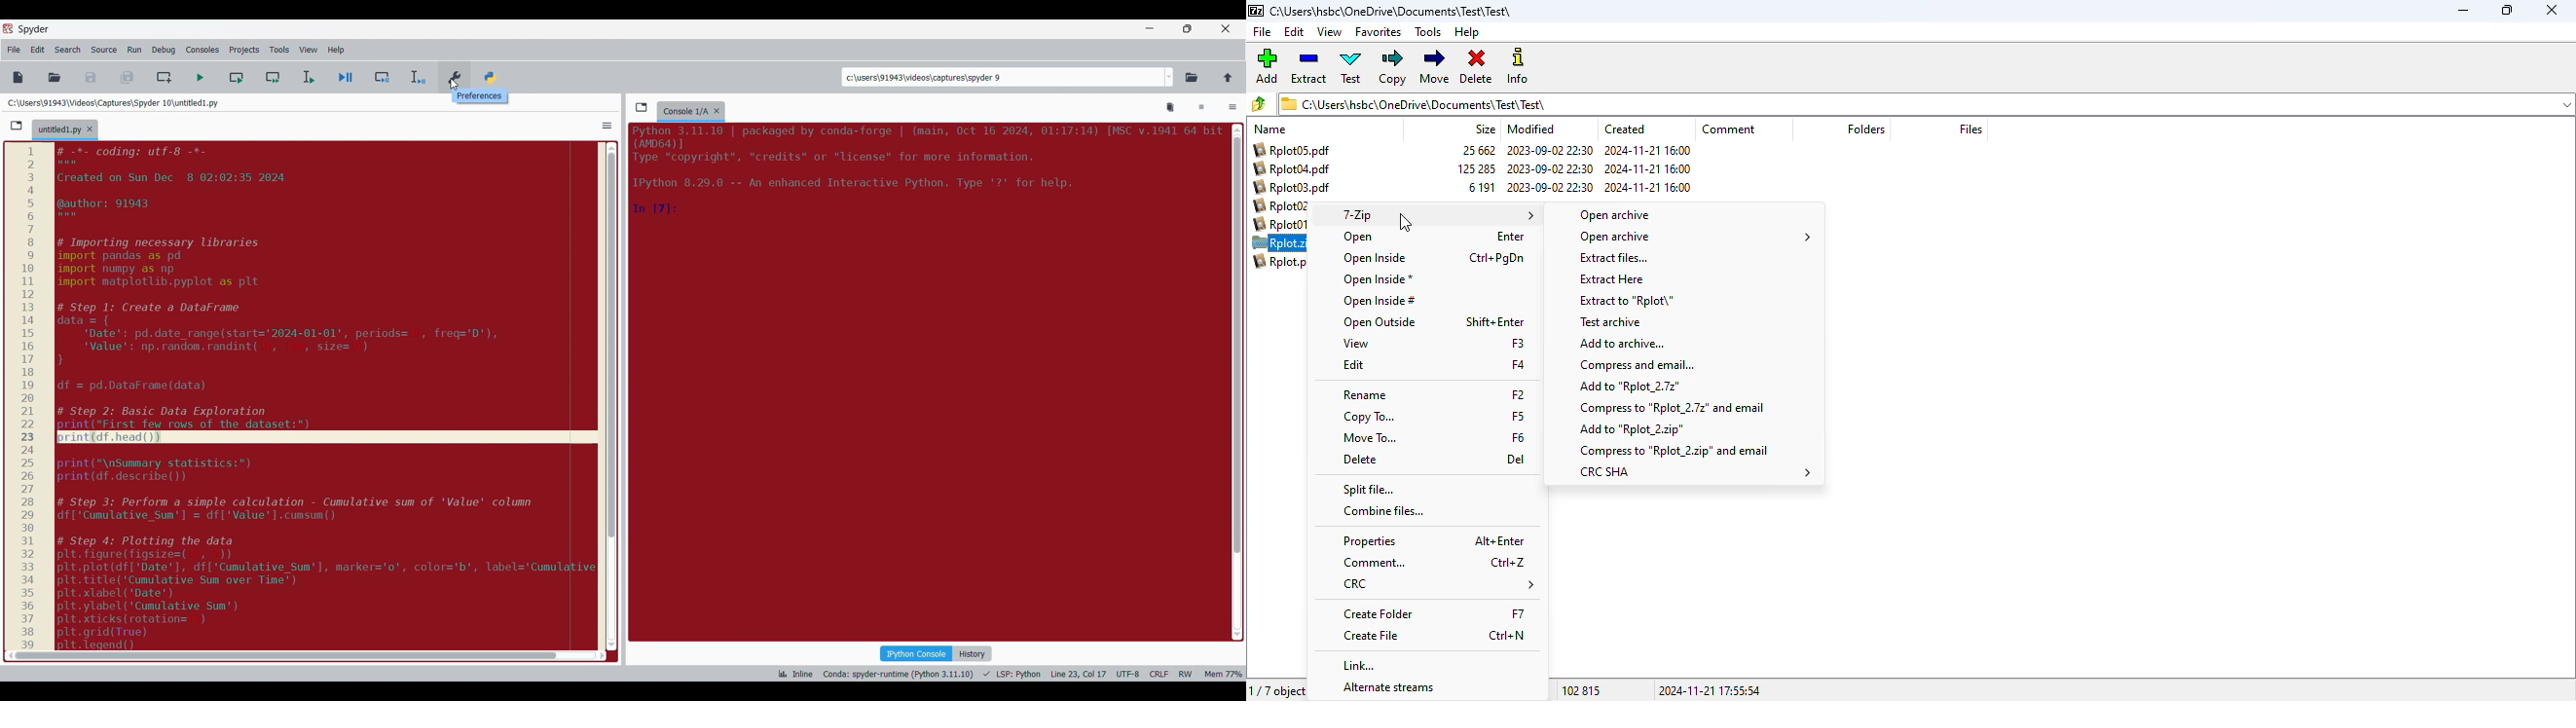 The width and height of the screenshot is (2576, 728). What do you see at coordinates (1729, 129) in the screenshot?
I see `comment` at bounding box center [1729, 129].